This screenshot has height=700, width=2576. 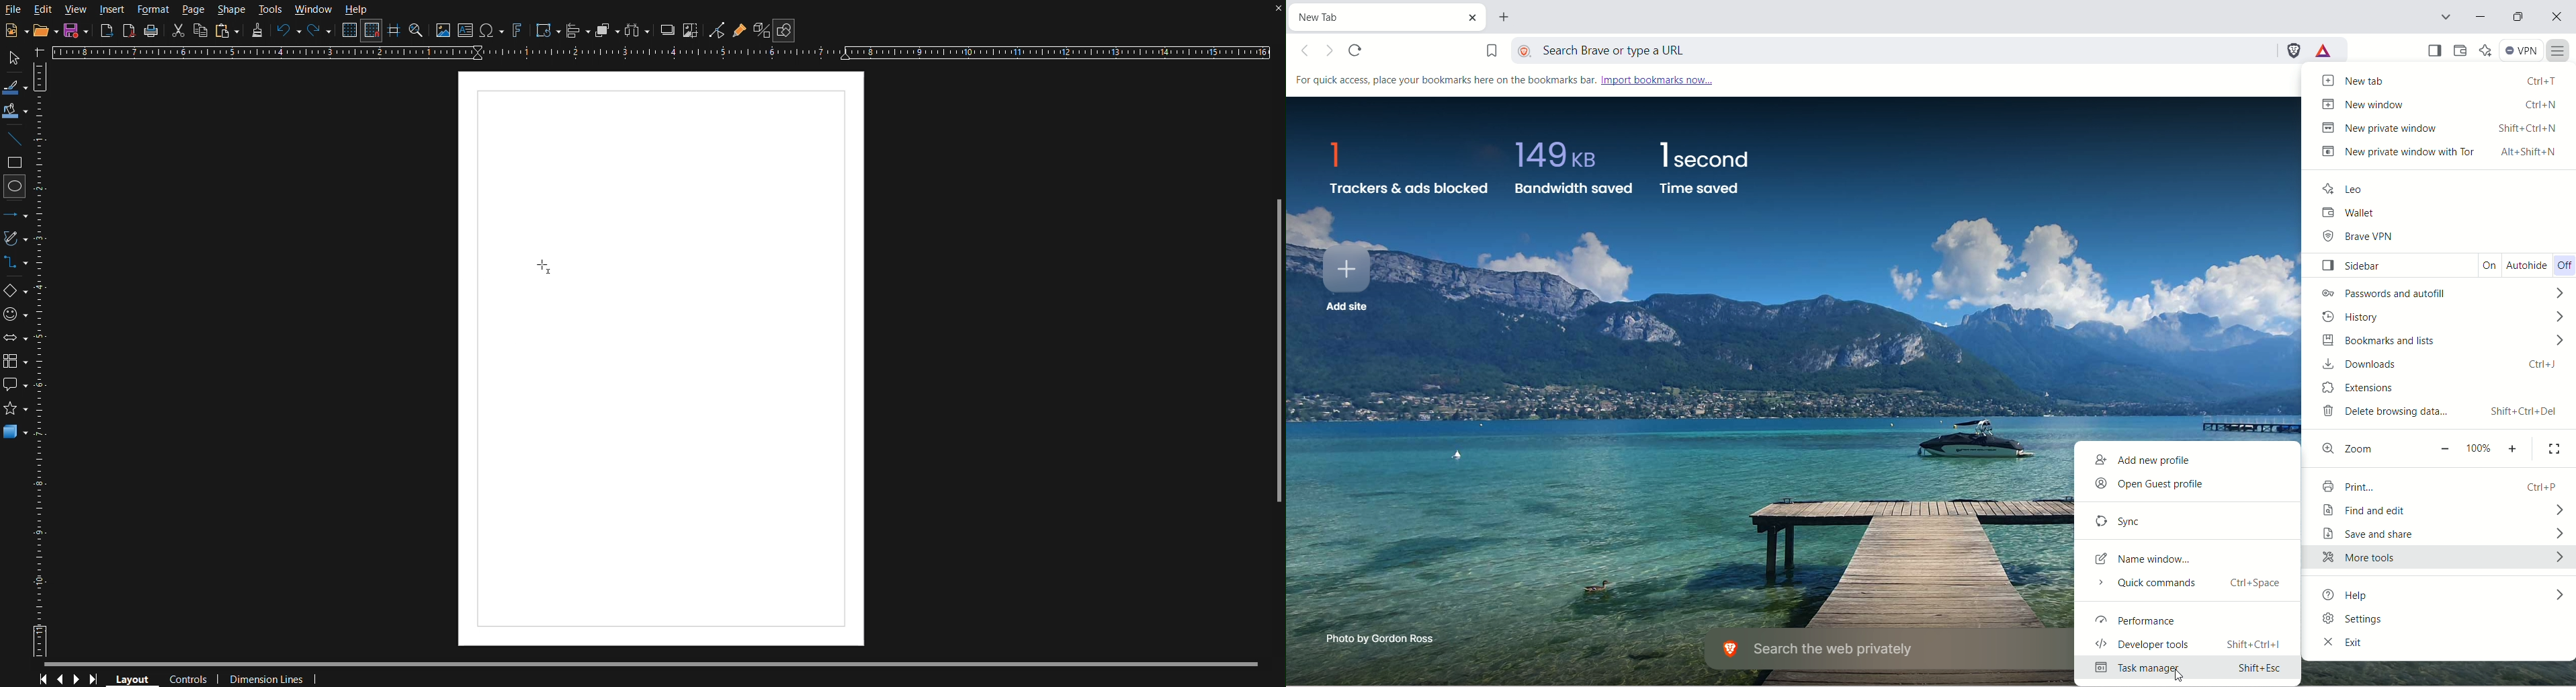 What do you see at coordinates (44, 362) in the screenshot?
I see `Vertical Ruler` at bounding box center [44, 362].